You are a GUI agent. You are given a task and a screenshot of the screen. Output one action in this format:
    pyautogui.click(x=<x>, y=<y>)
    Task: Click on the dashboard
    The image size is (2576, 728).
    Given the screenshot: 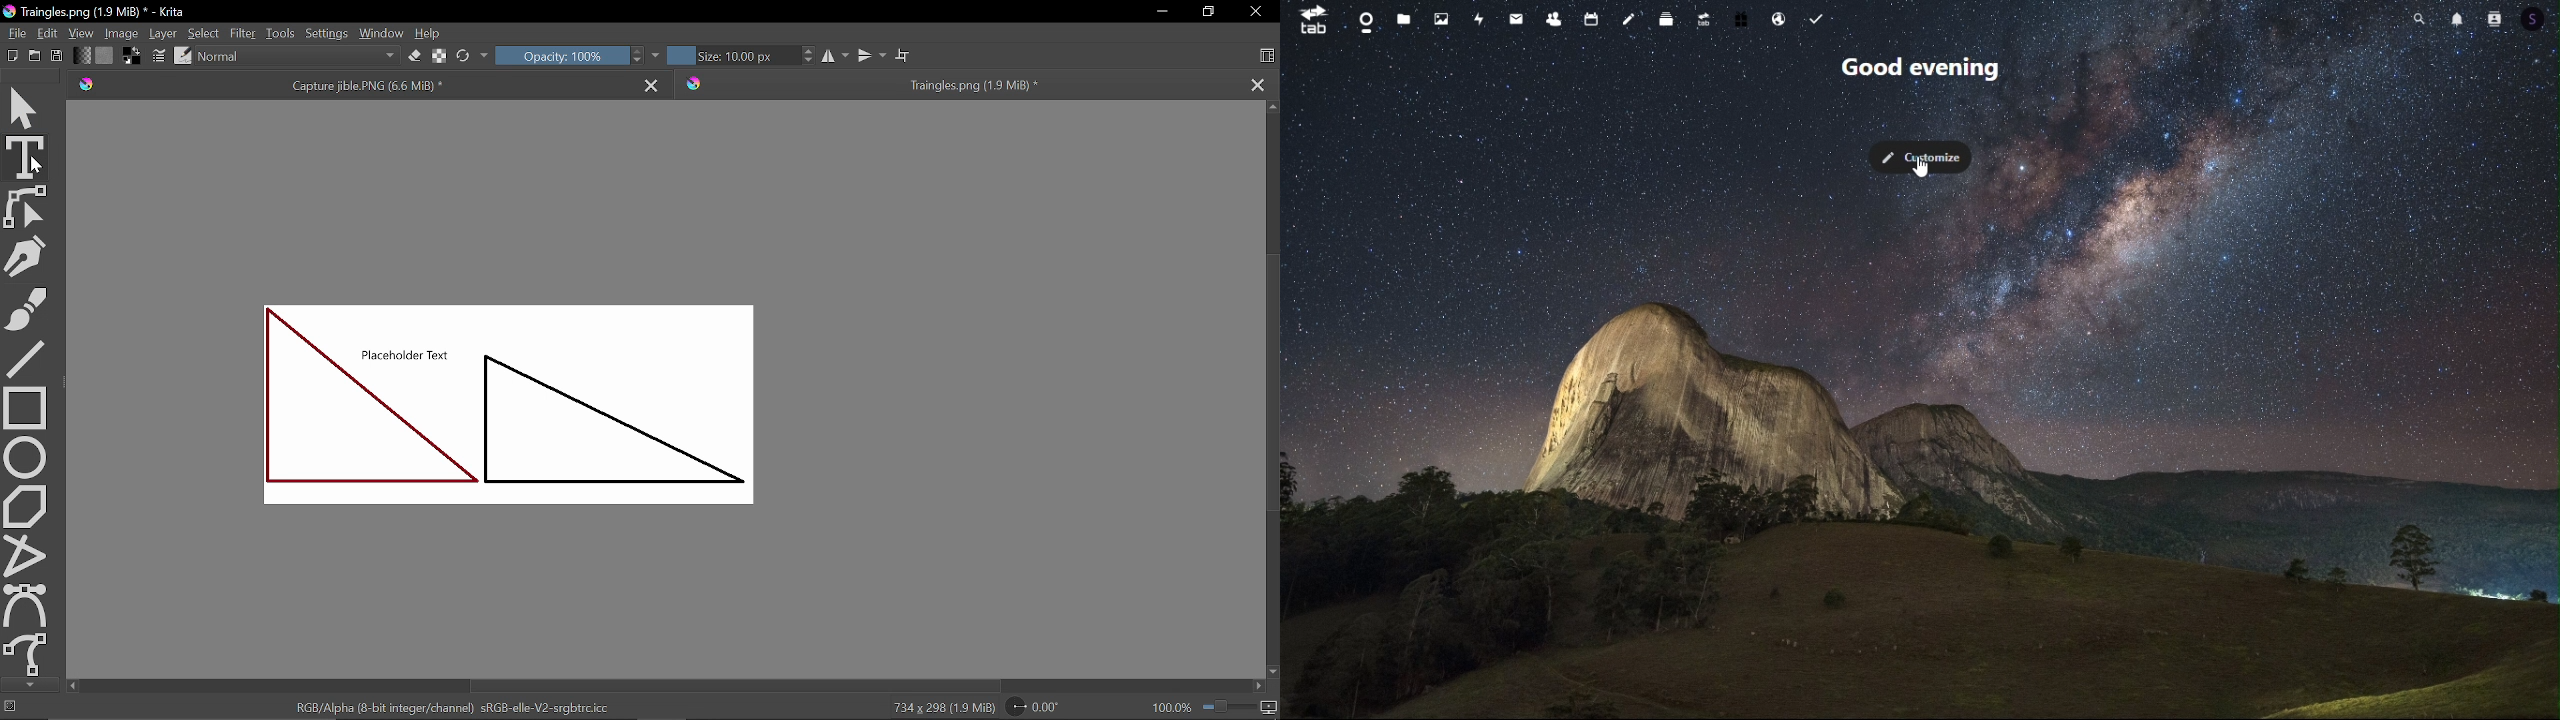 What is the action you would take?
    pyautogui.click(x=1366, y=18)
    